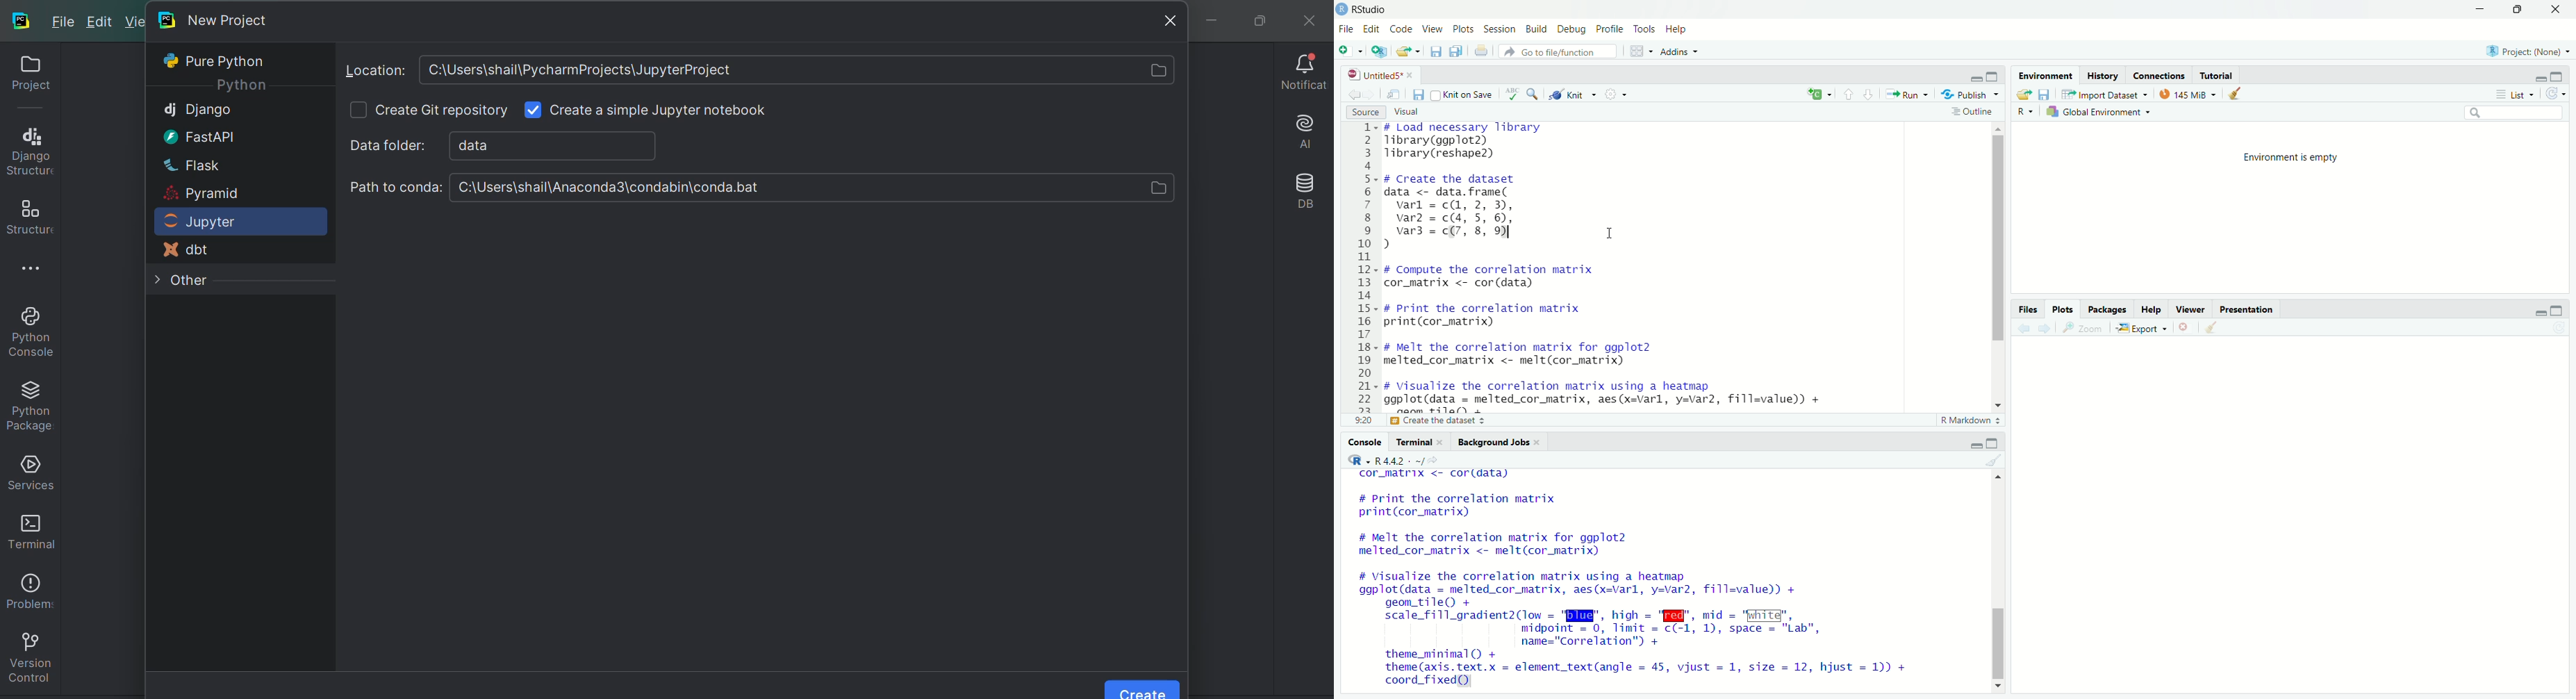 The image size is (2576, 700). Describe the element at coordinates (1435, 51) in the screenshot. I see `save current file` at that location.